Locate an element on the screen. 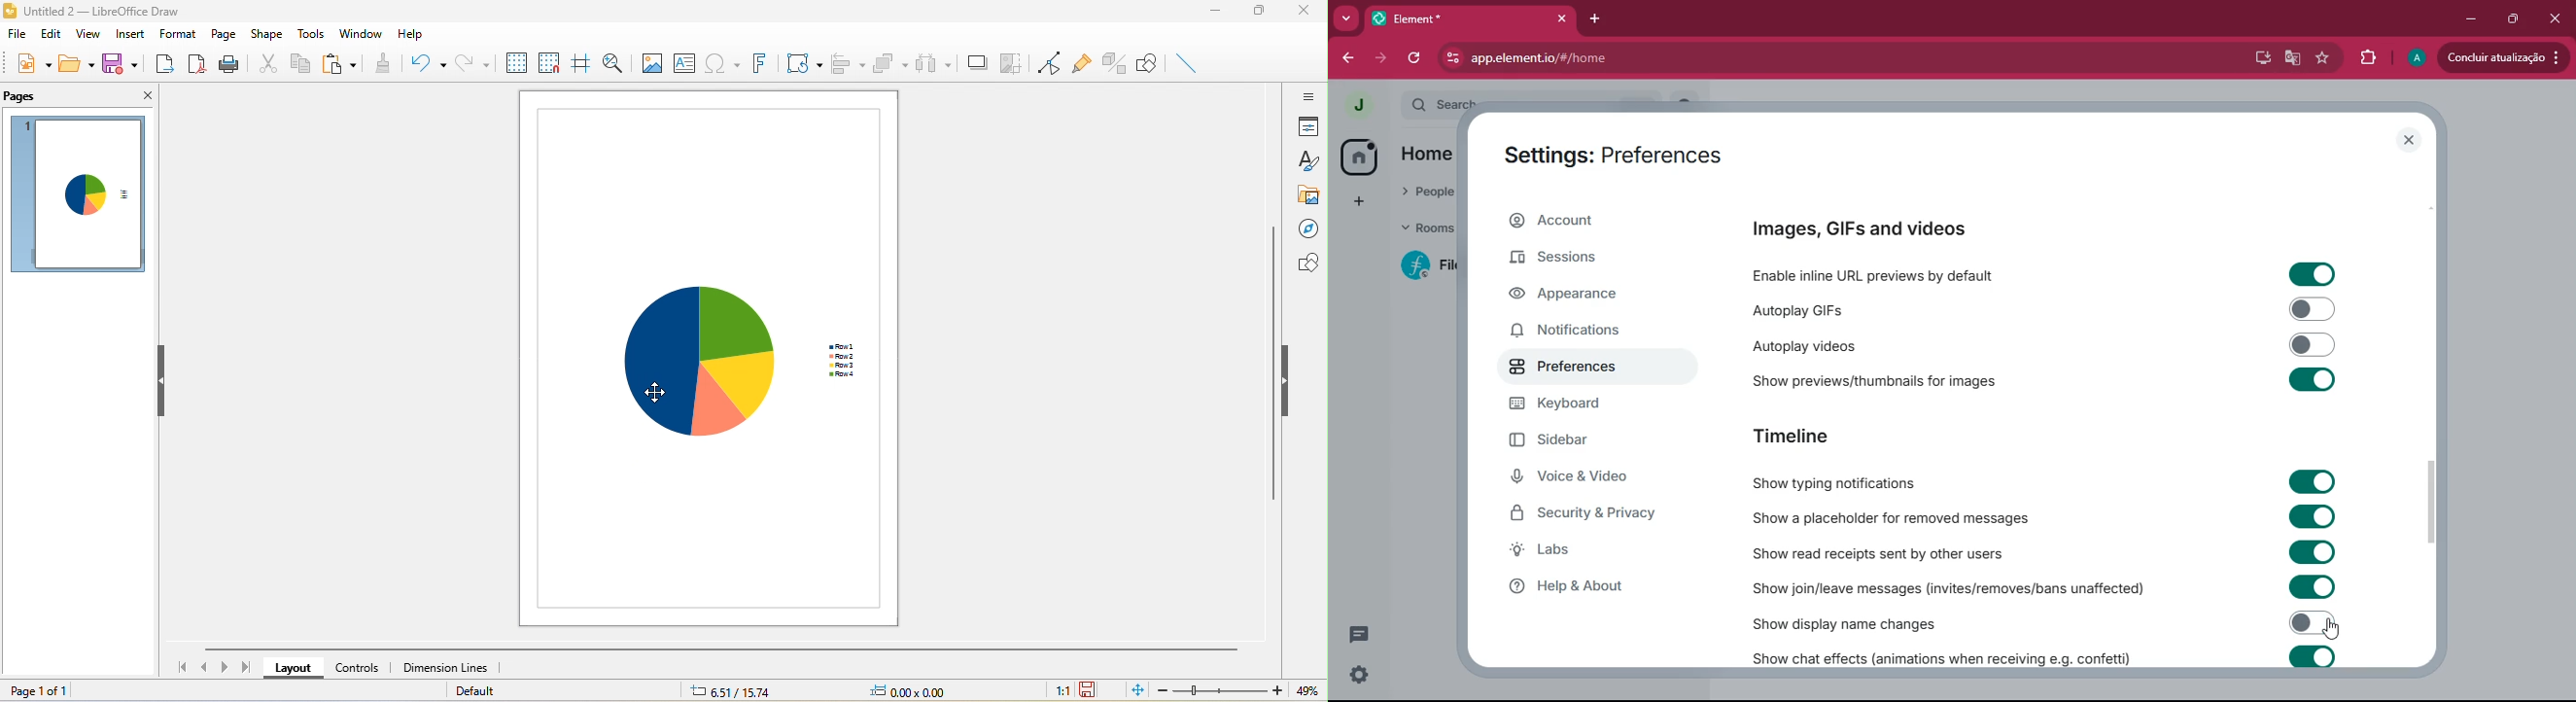 The width and height of the screenshot is (2576, 728). account is located at coordinates (1588, 221).